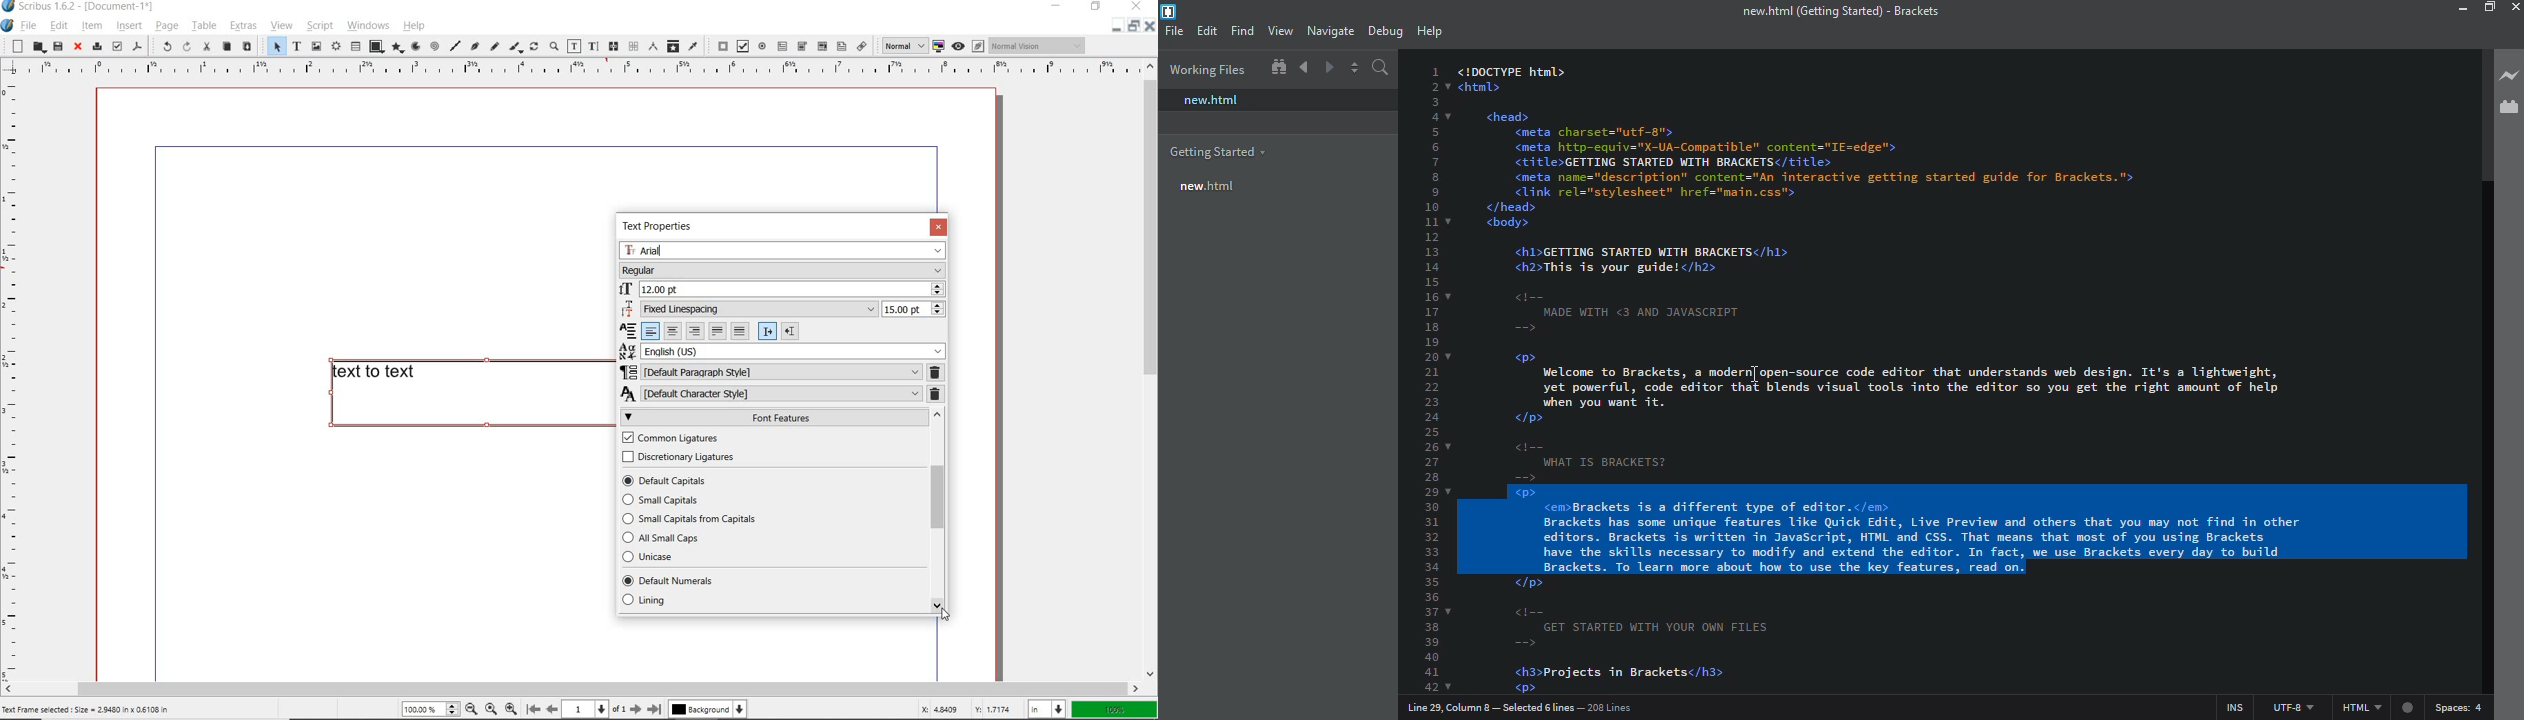 This screenshot has width=2548, height=728. What do you see at coordinates (771, 418) in the screenshot?
I see `FONT FEATURES` at bounding box center [771, 418].